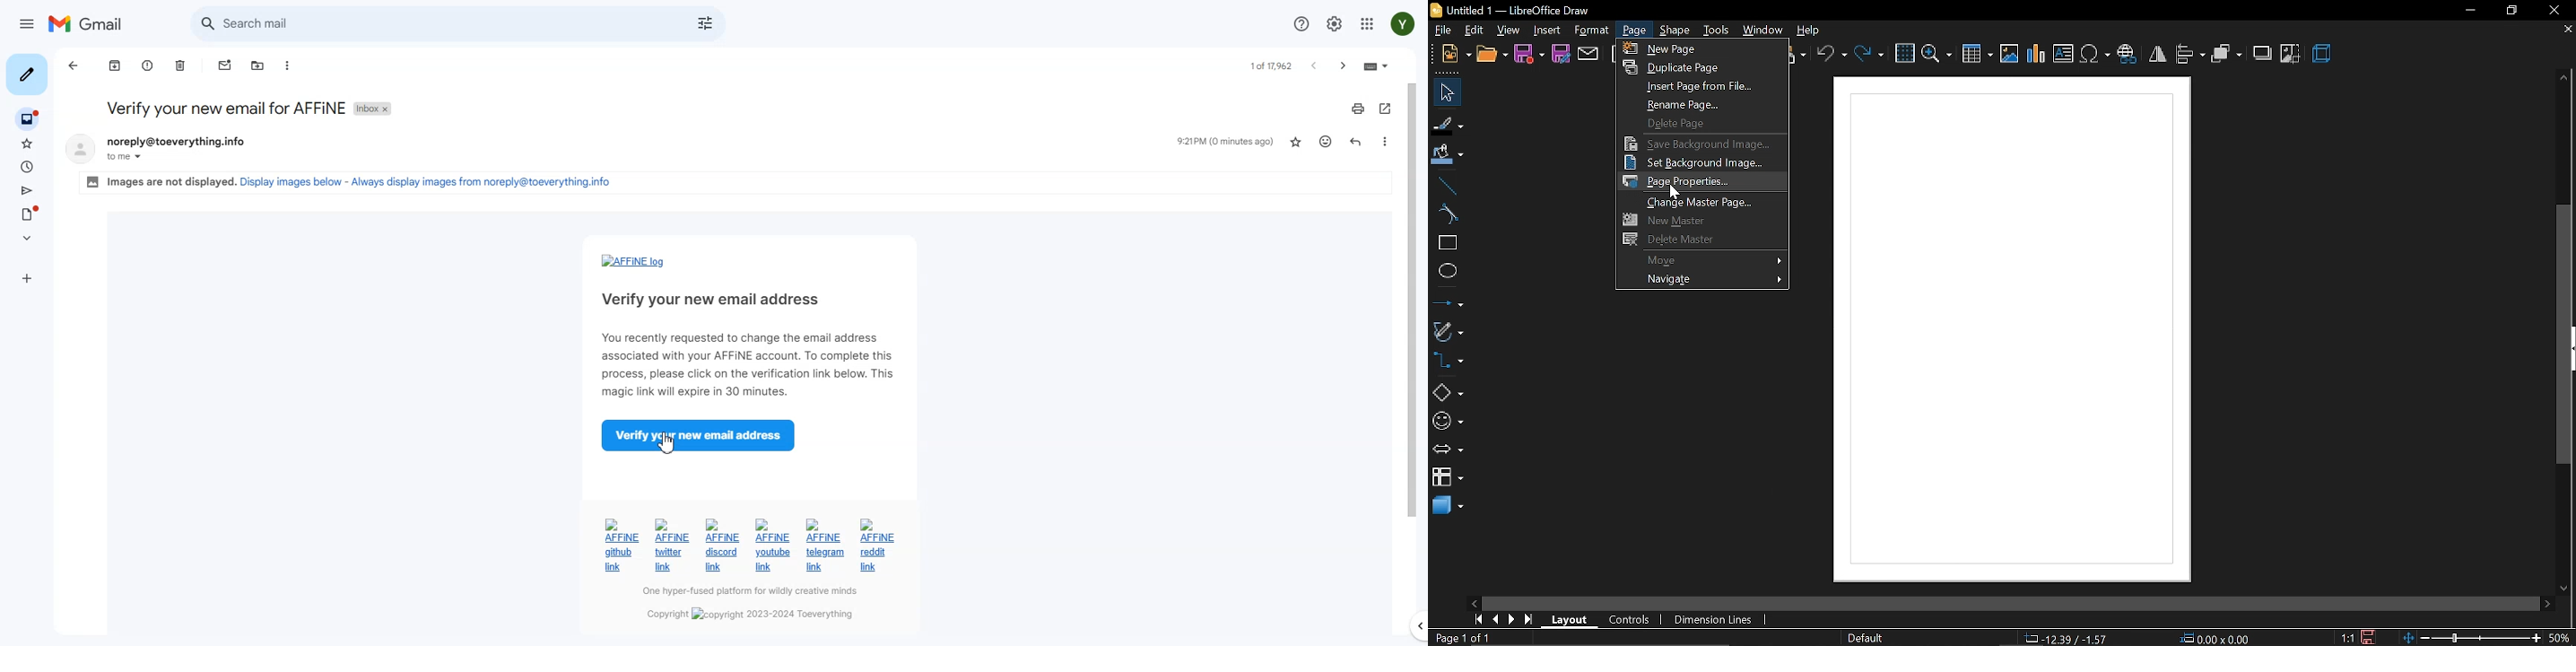 The height and width of the screenshot is (672, 2576). Describe the element at coordinates (1514, 621) in the screenshot. I see `next page` at that location.